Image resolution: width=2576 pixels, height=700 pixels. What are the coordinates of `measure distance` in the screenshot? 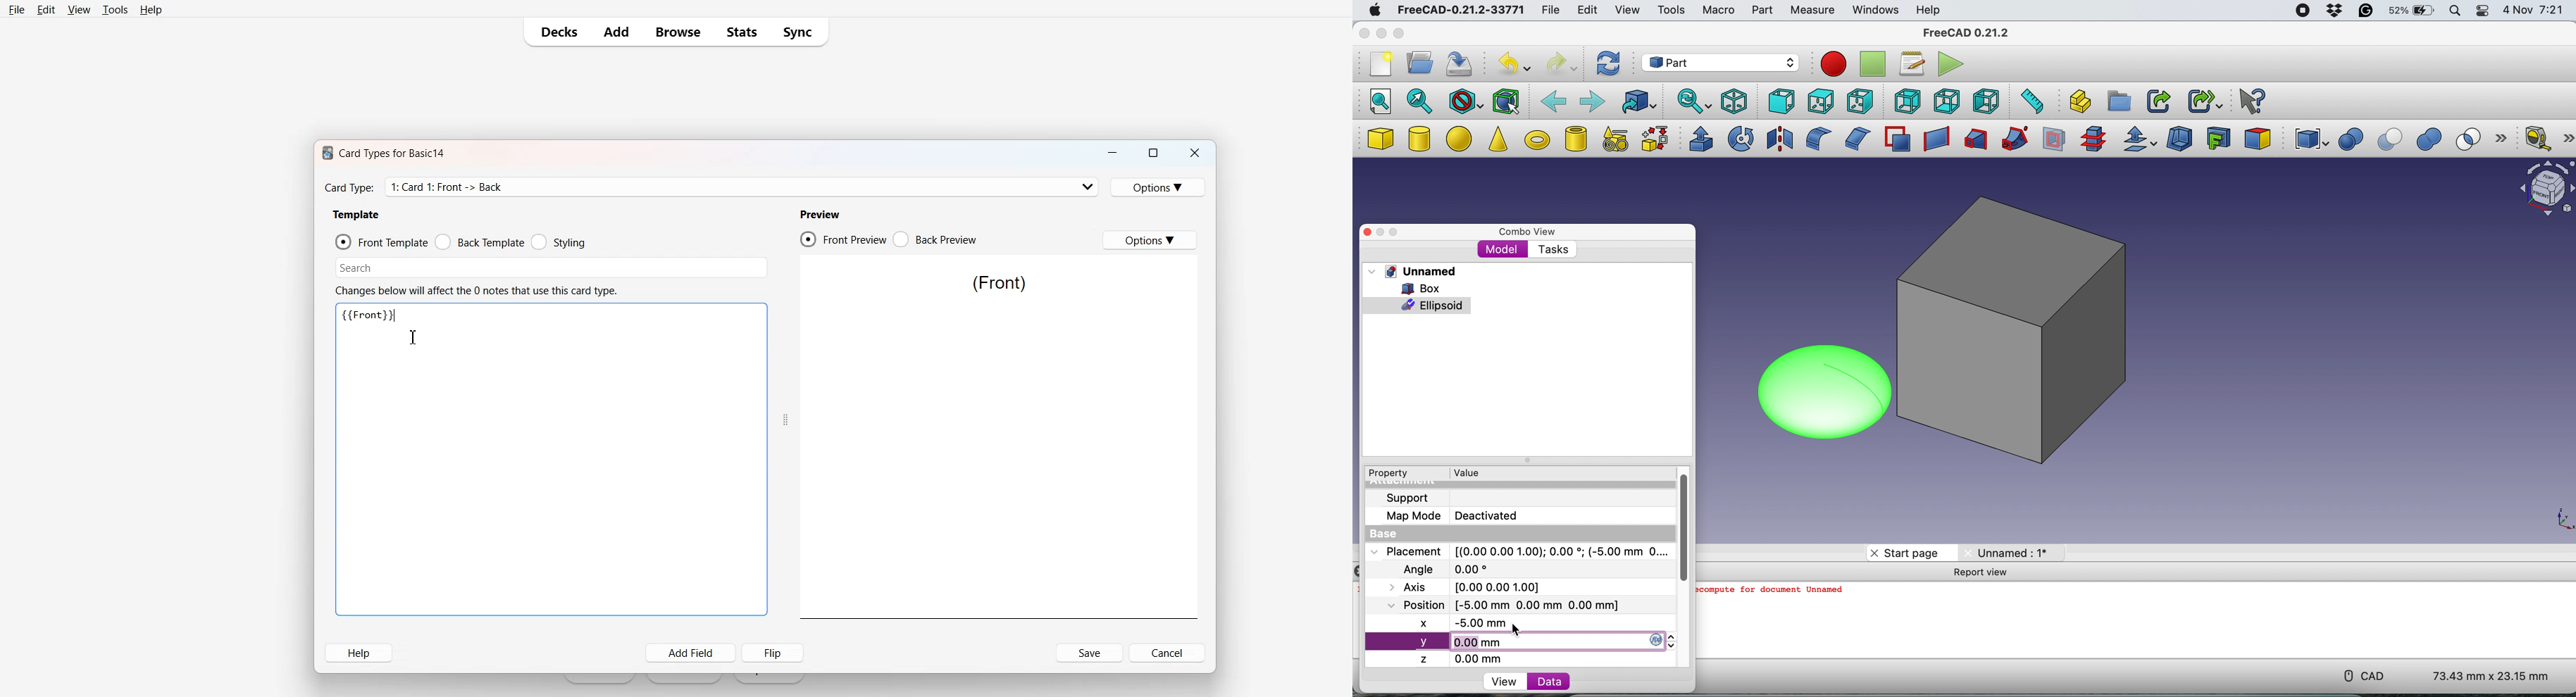 It's located at (2029, 101).